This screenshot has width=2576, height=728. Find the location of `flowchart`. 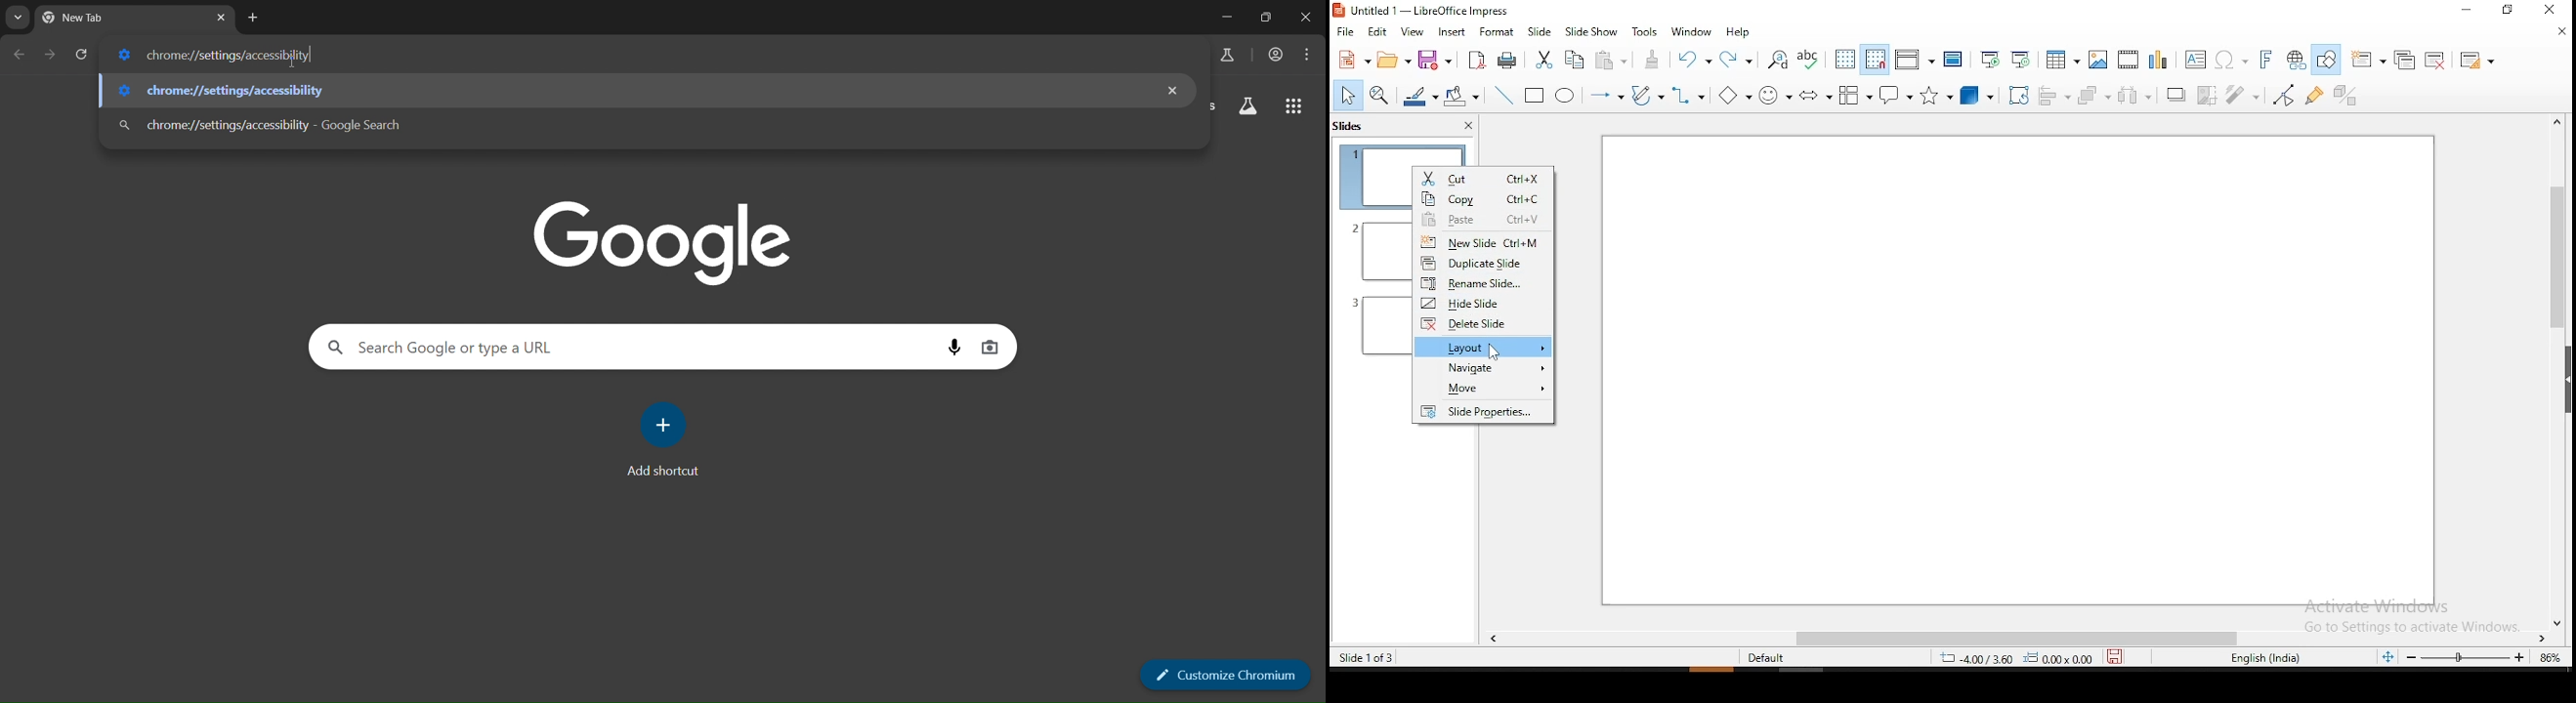

flowchart is located at coordinates (1856, 97).